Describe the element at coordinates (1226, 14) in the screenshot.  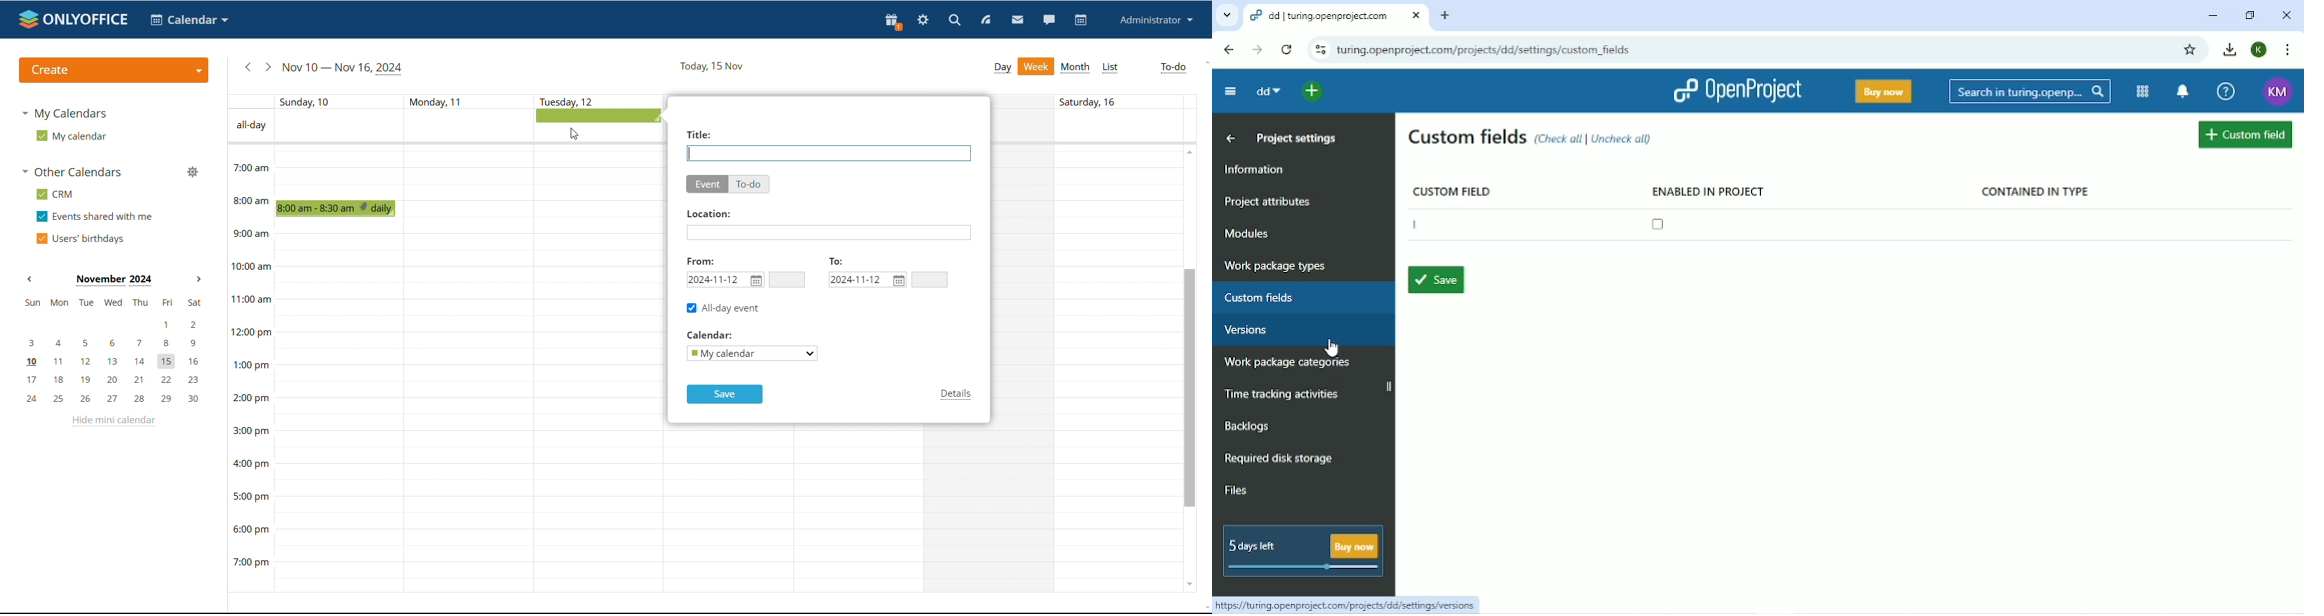
I see `Search tabs` at that location.